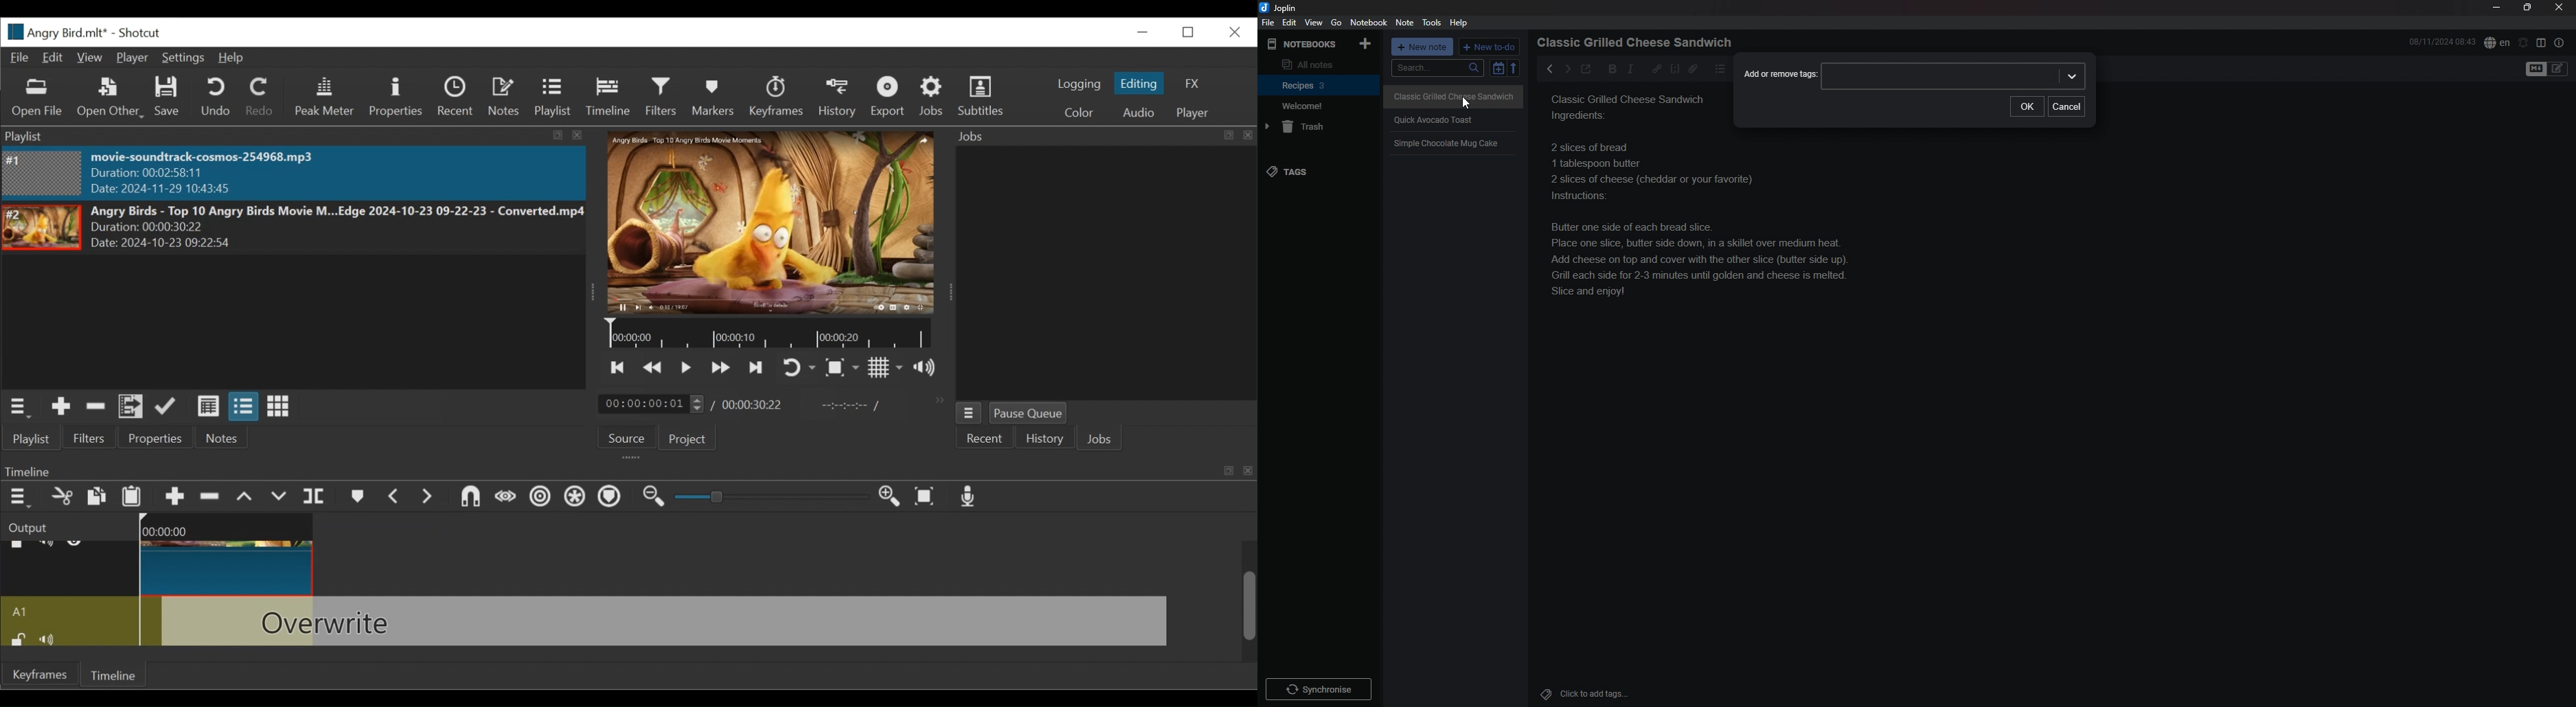  Describe the element at coordinates (1450, 95) in the screenshot. I see `recipe` at that location.